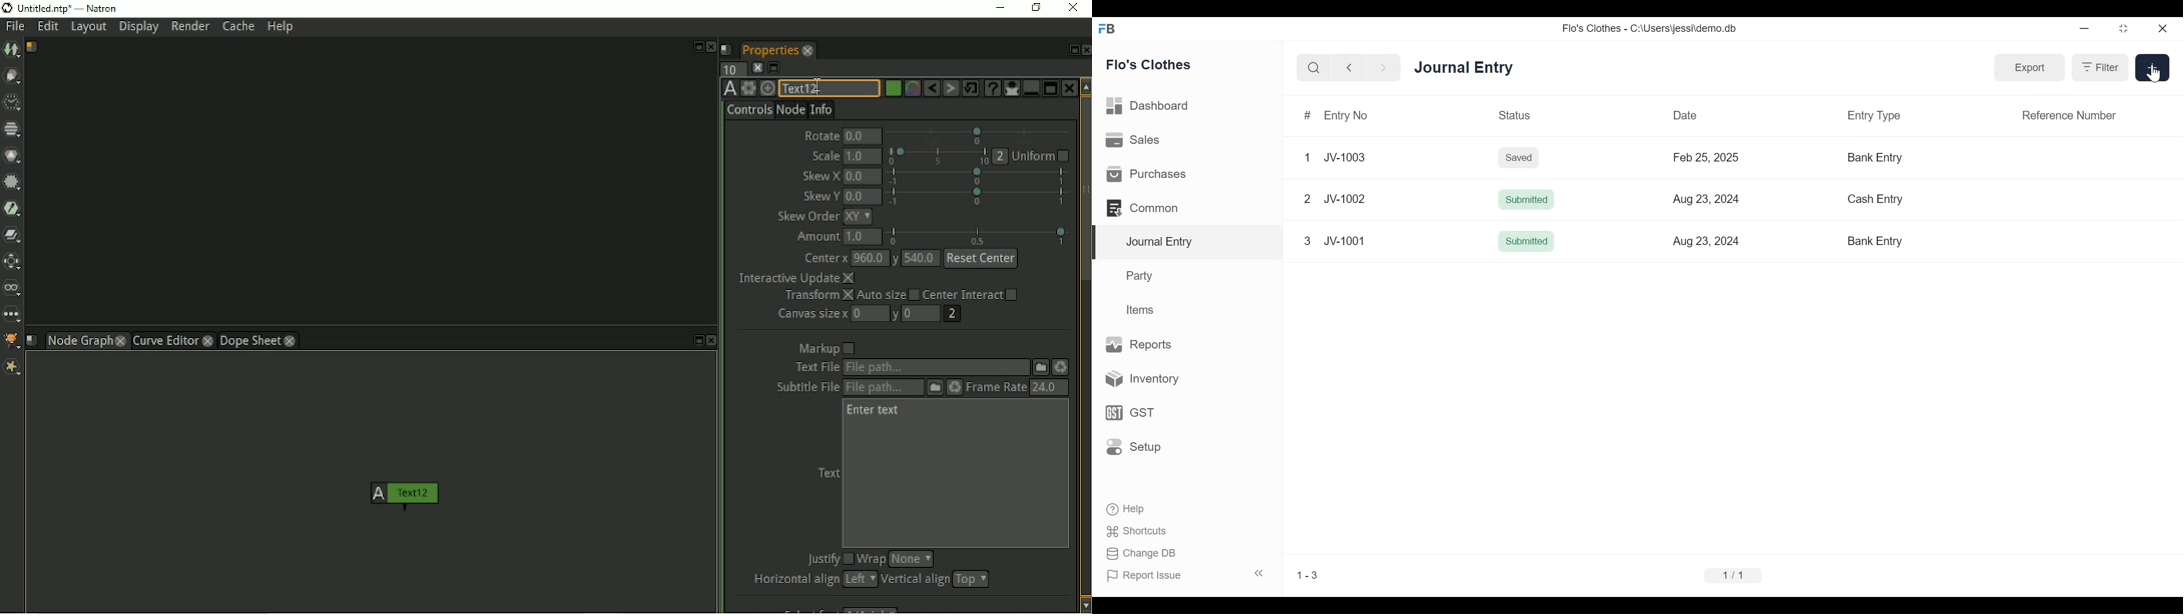  What do you see at coordinates (1515, 115) in the screenshot?
I see `Status` at bounding box center [1515, 115].